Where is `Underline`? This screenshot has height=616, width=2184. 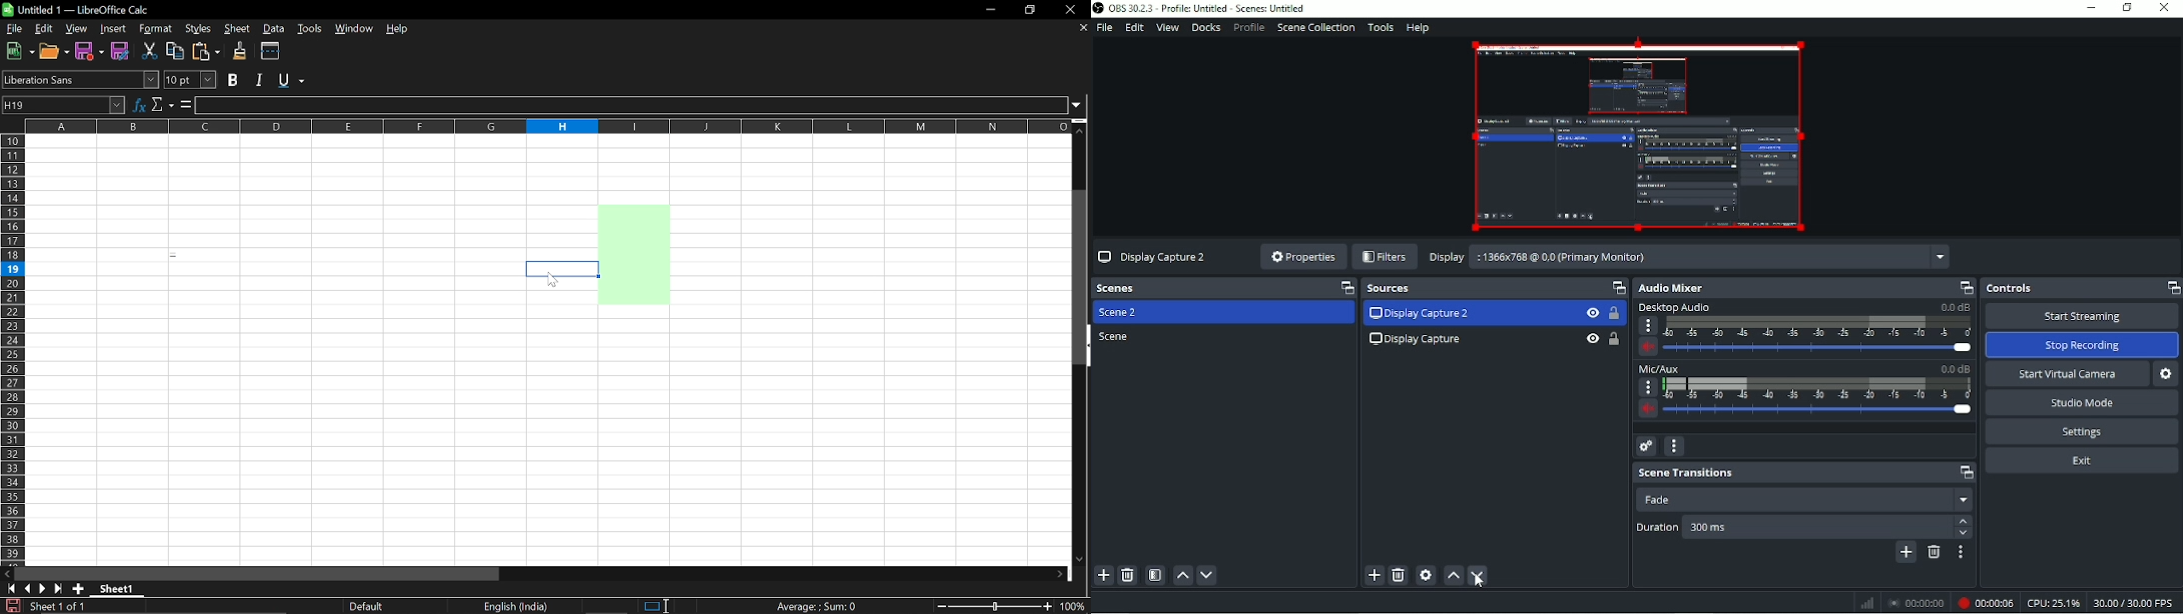 Underline is located at coordinates (293, 81).